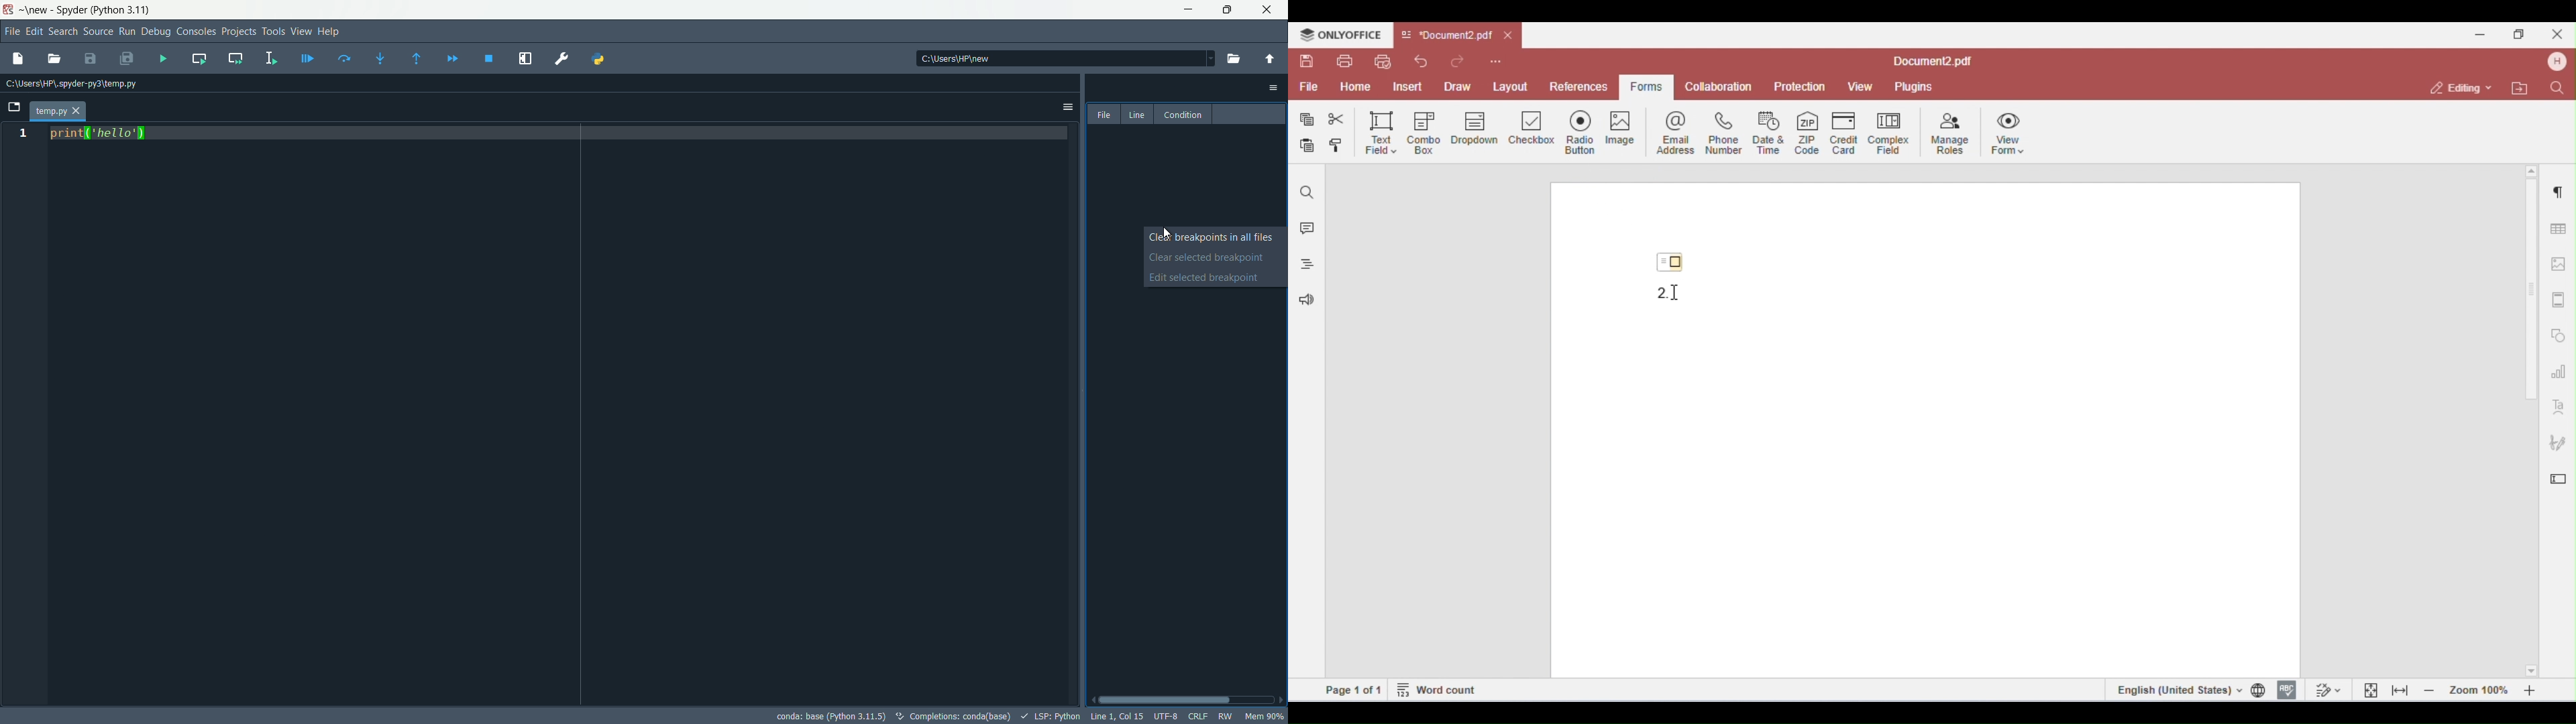 Image resolution: width=2576 pixels, height=728 pixels. Describe the element at coordinates (380, 58) in the screenshot. I see `step into function` at that location.